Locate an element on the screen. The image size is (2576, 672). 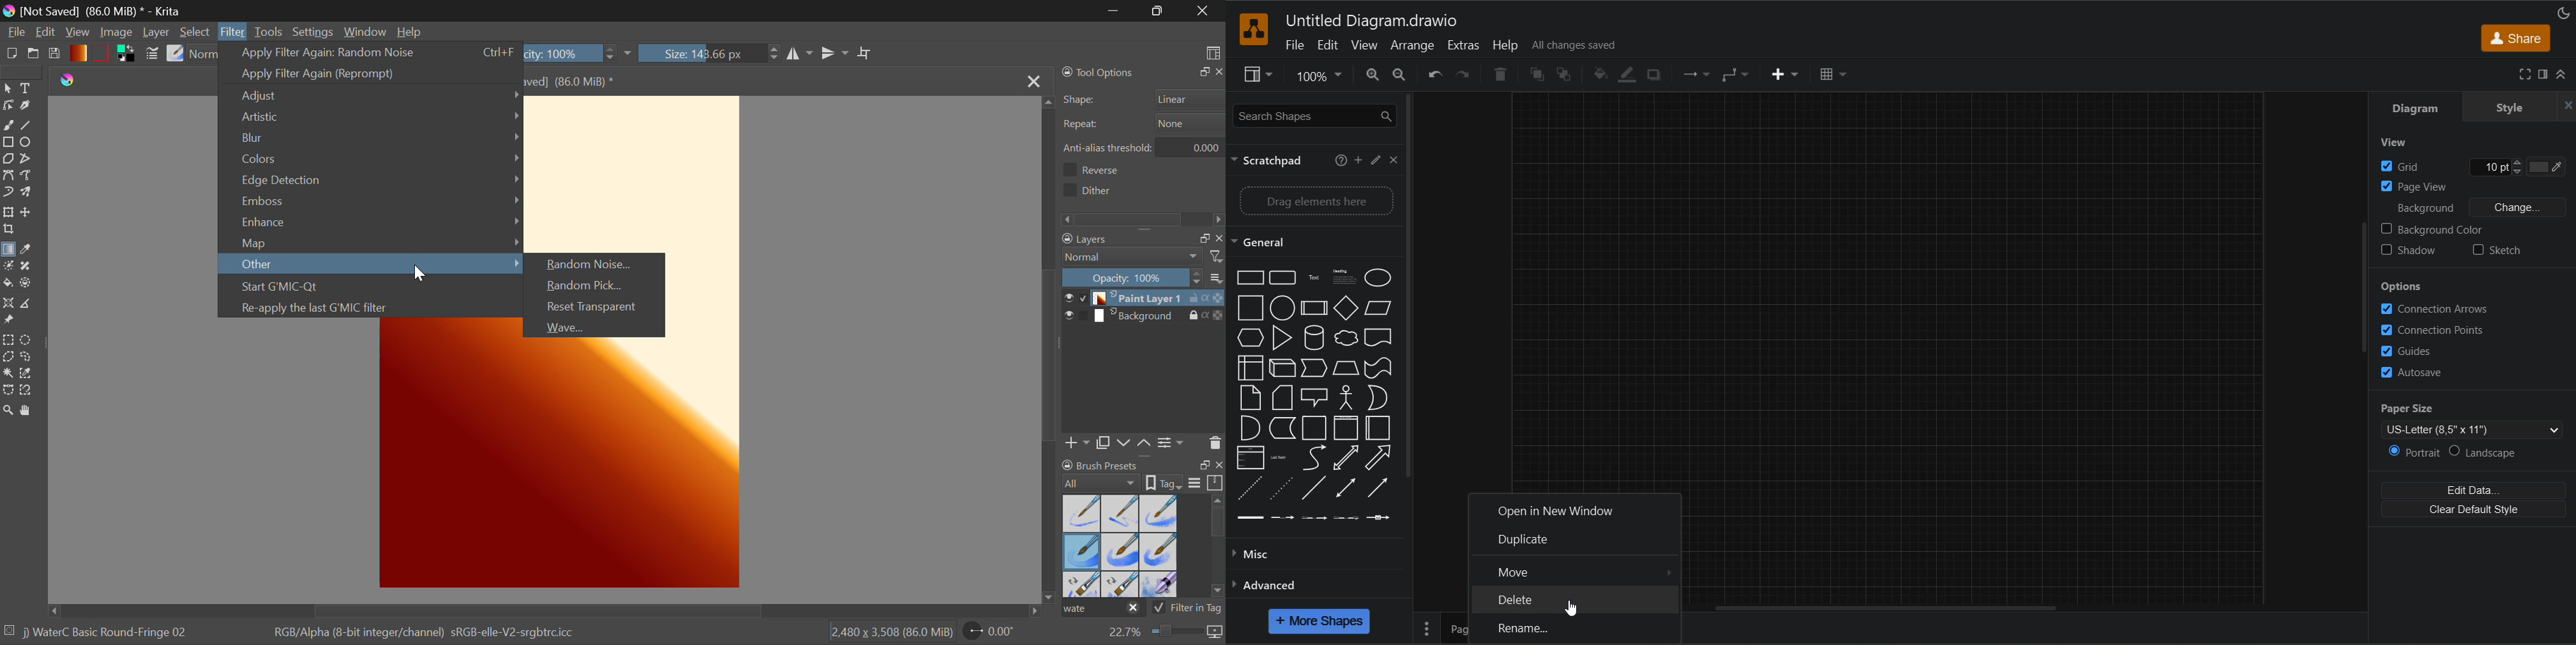
tag filter is located at coordinates (1178, 608).